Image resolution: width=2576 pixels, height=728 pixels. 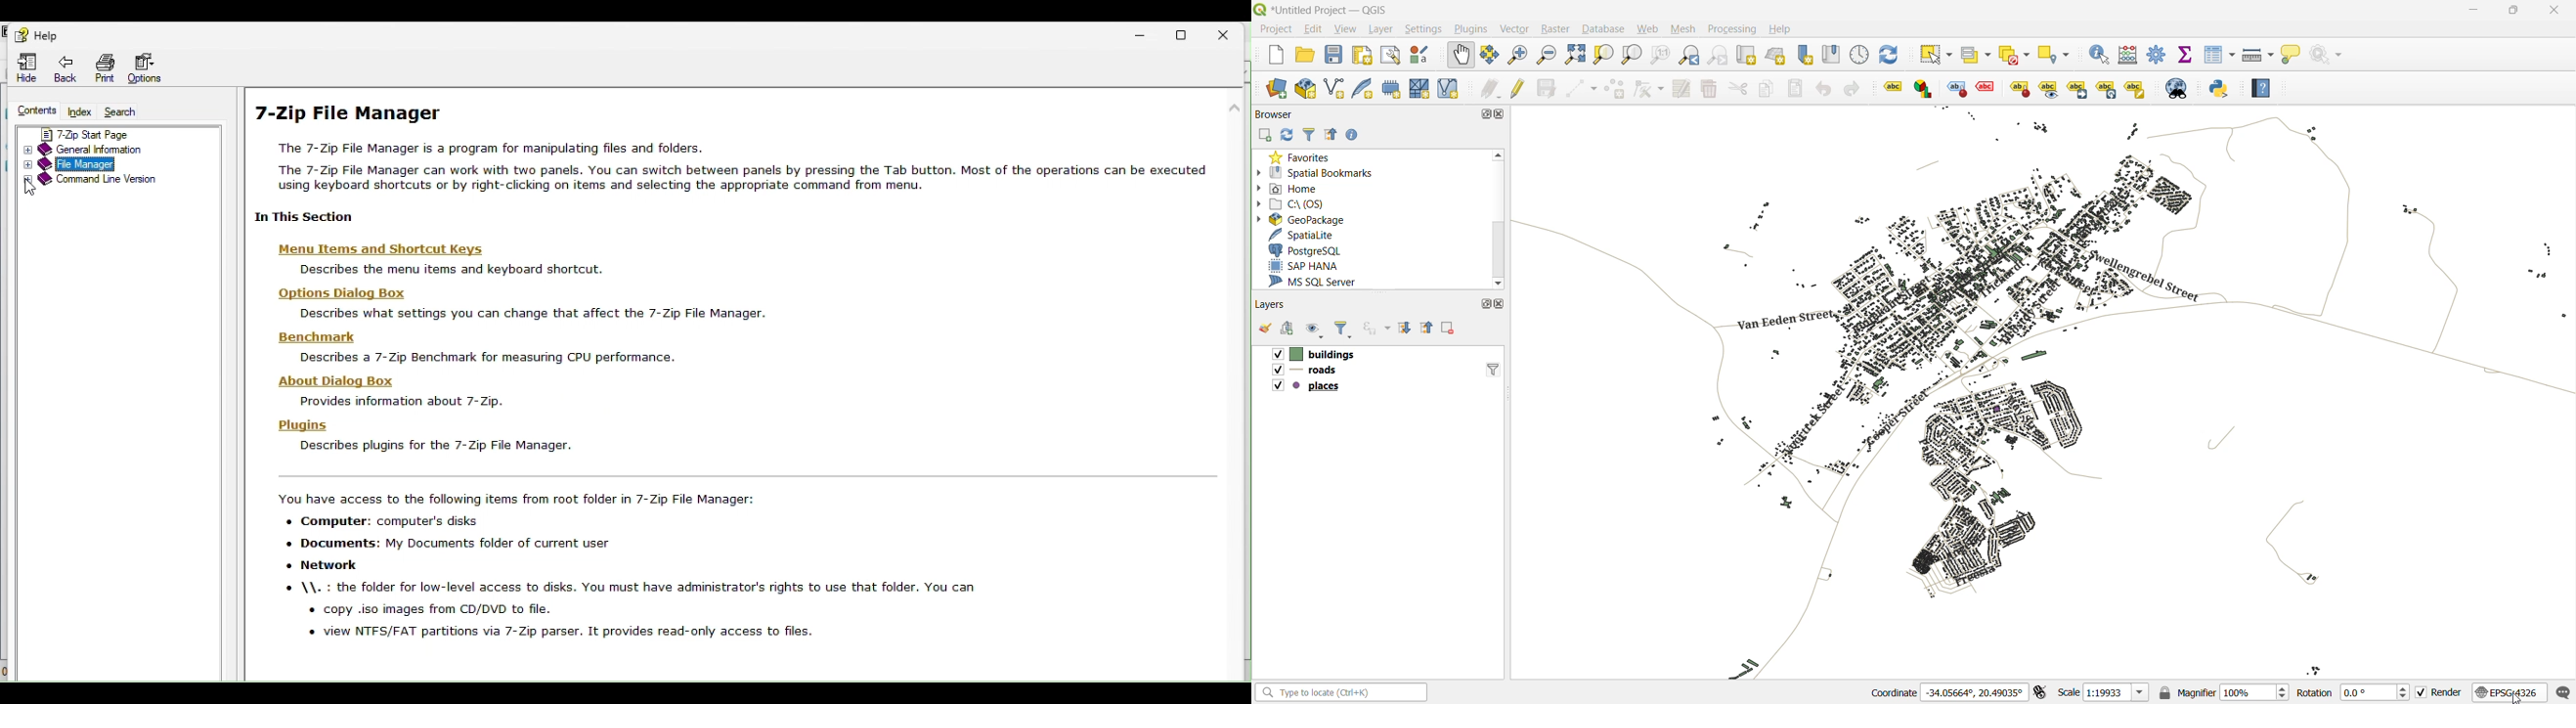 I want to click on show spatial bookmark, so click(x=1834, y=55).